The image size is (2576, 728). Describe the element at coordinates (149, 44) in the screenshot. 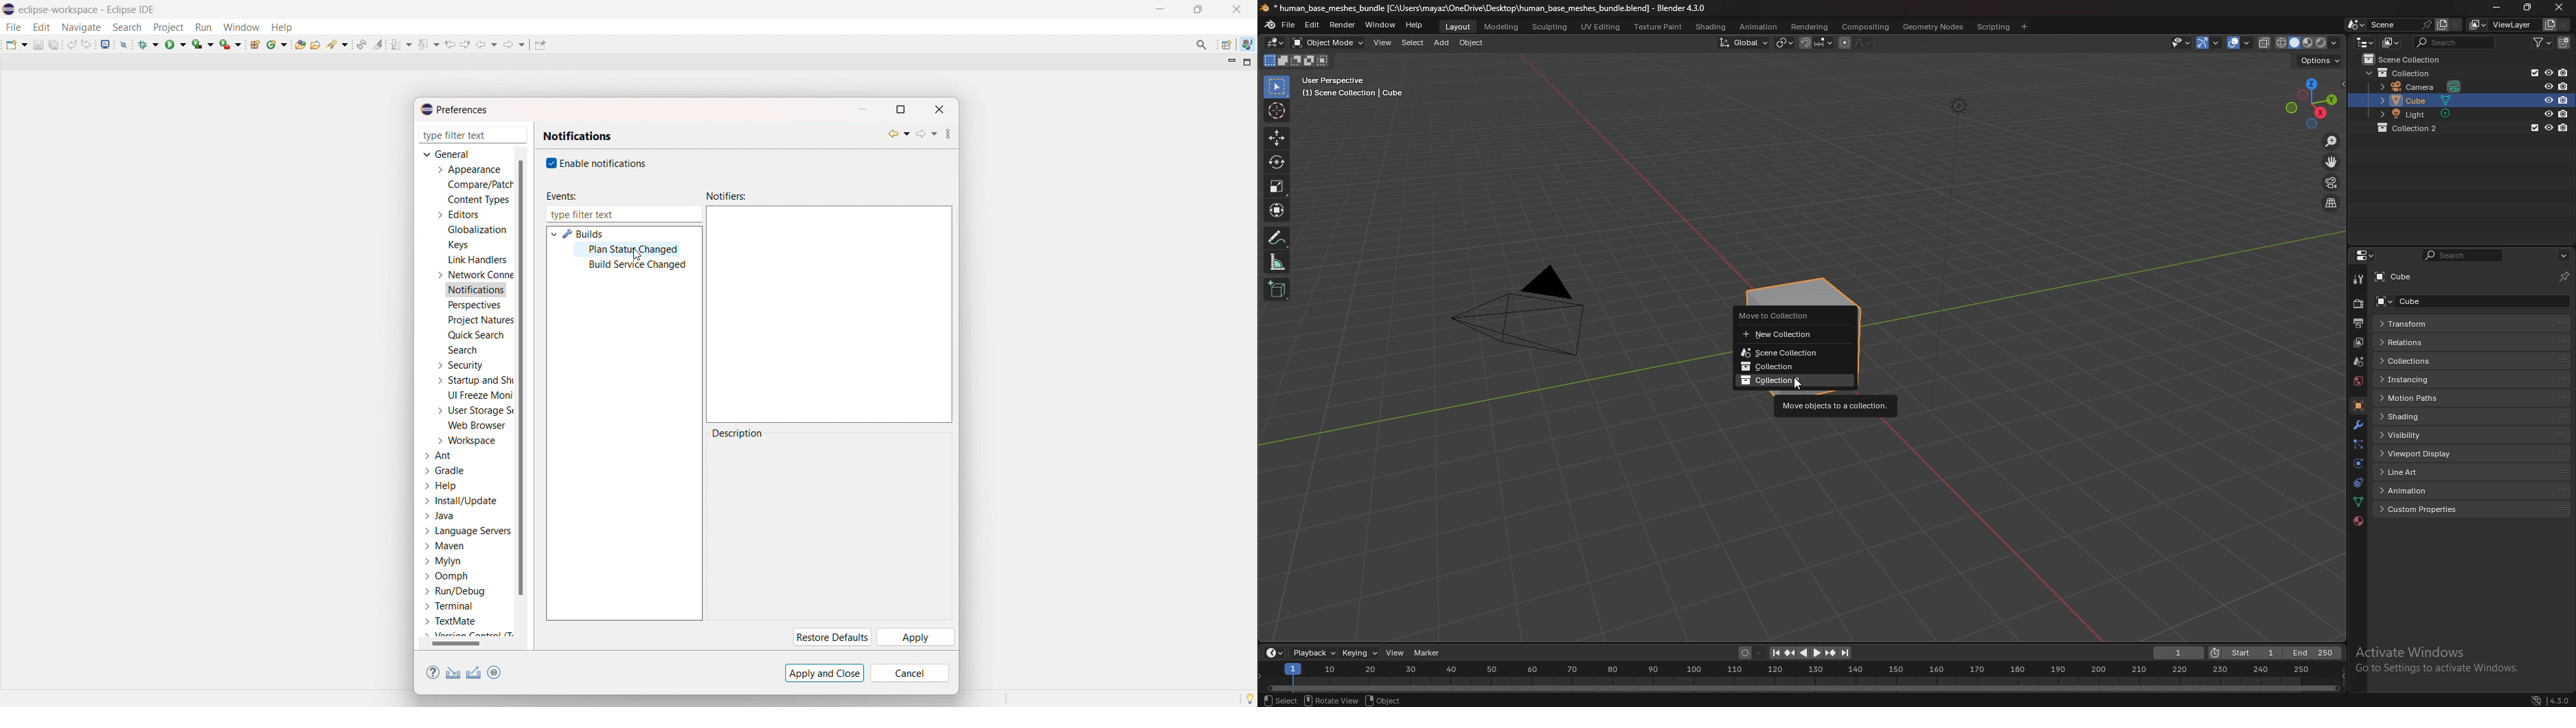

I see `debug` at that location.